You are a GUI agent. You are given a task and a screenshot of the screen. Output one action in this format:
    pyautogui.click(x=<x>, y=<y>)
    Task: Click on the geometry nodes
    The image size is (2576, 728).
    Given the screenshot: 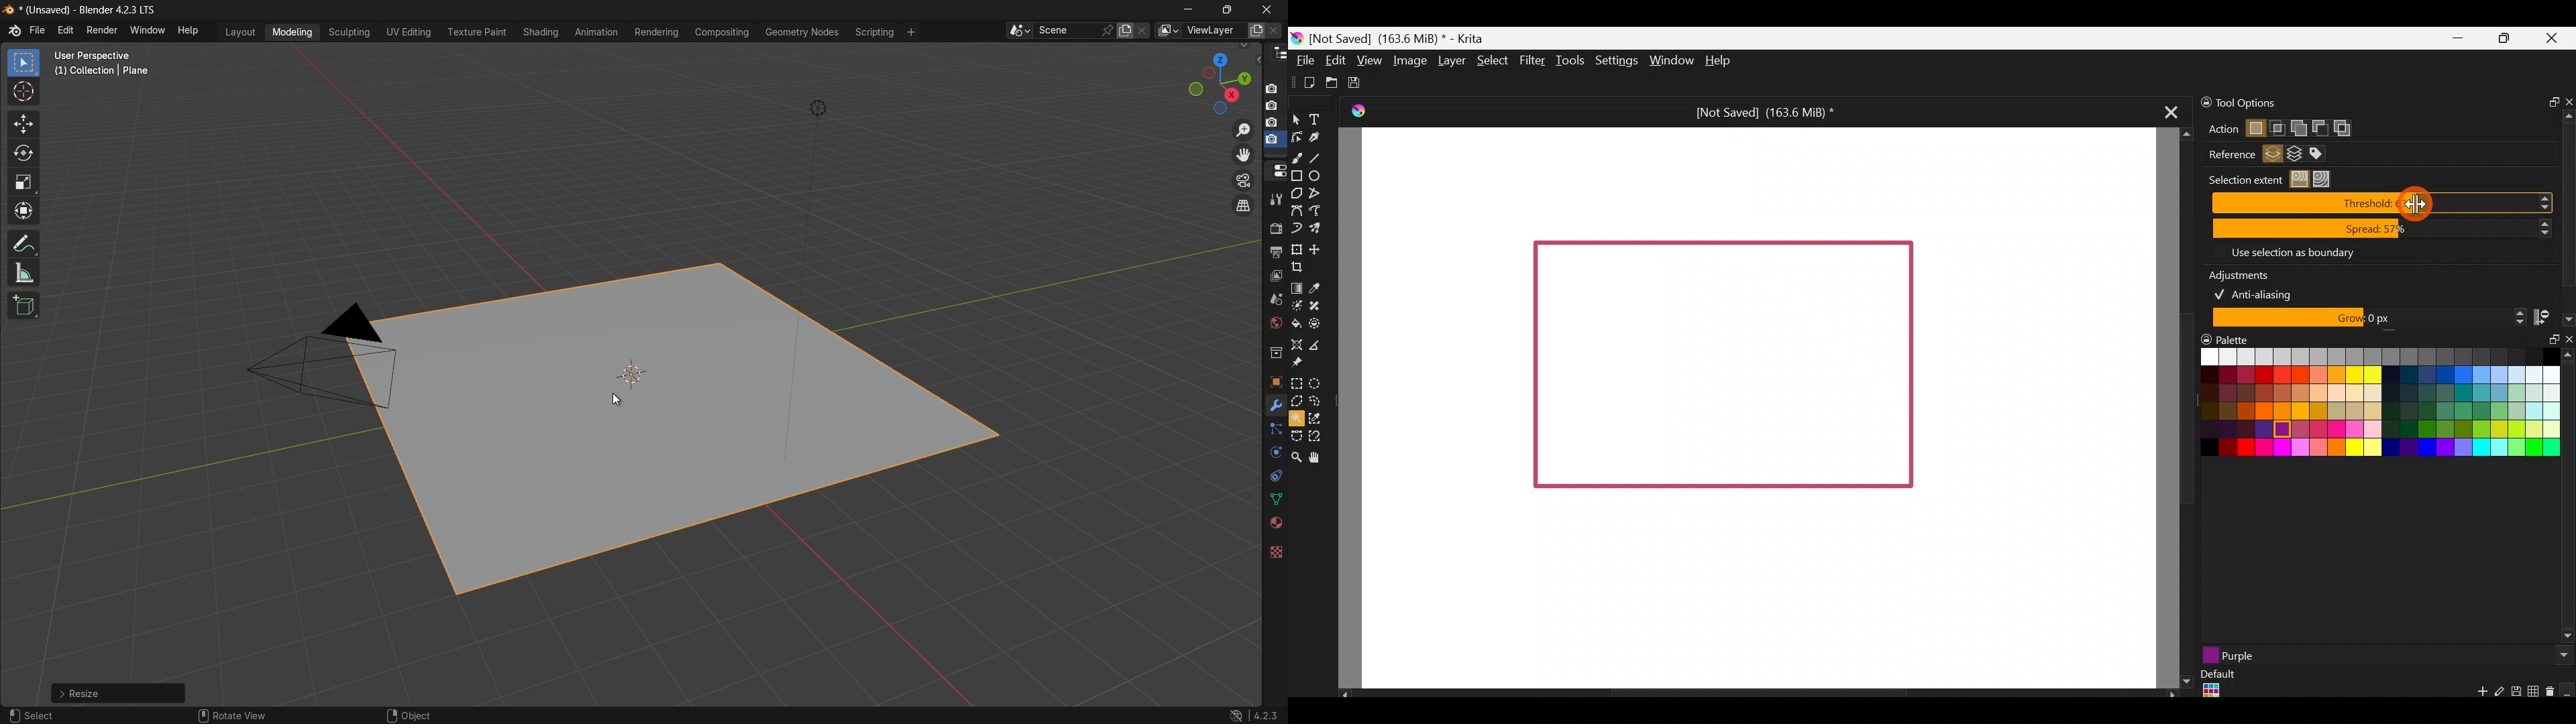 What is the action you would take?
    pyautogui.click(x=802, y=33)
    